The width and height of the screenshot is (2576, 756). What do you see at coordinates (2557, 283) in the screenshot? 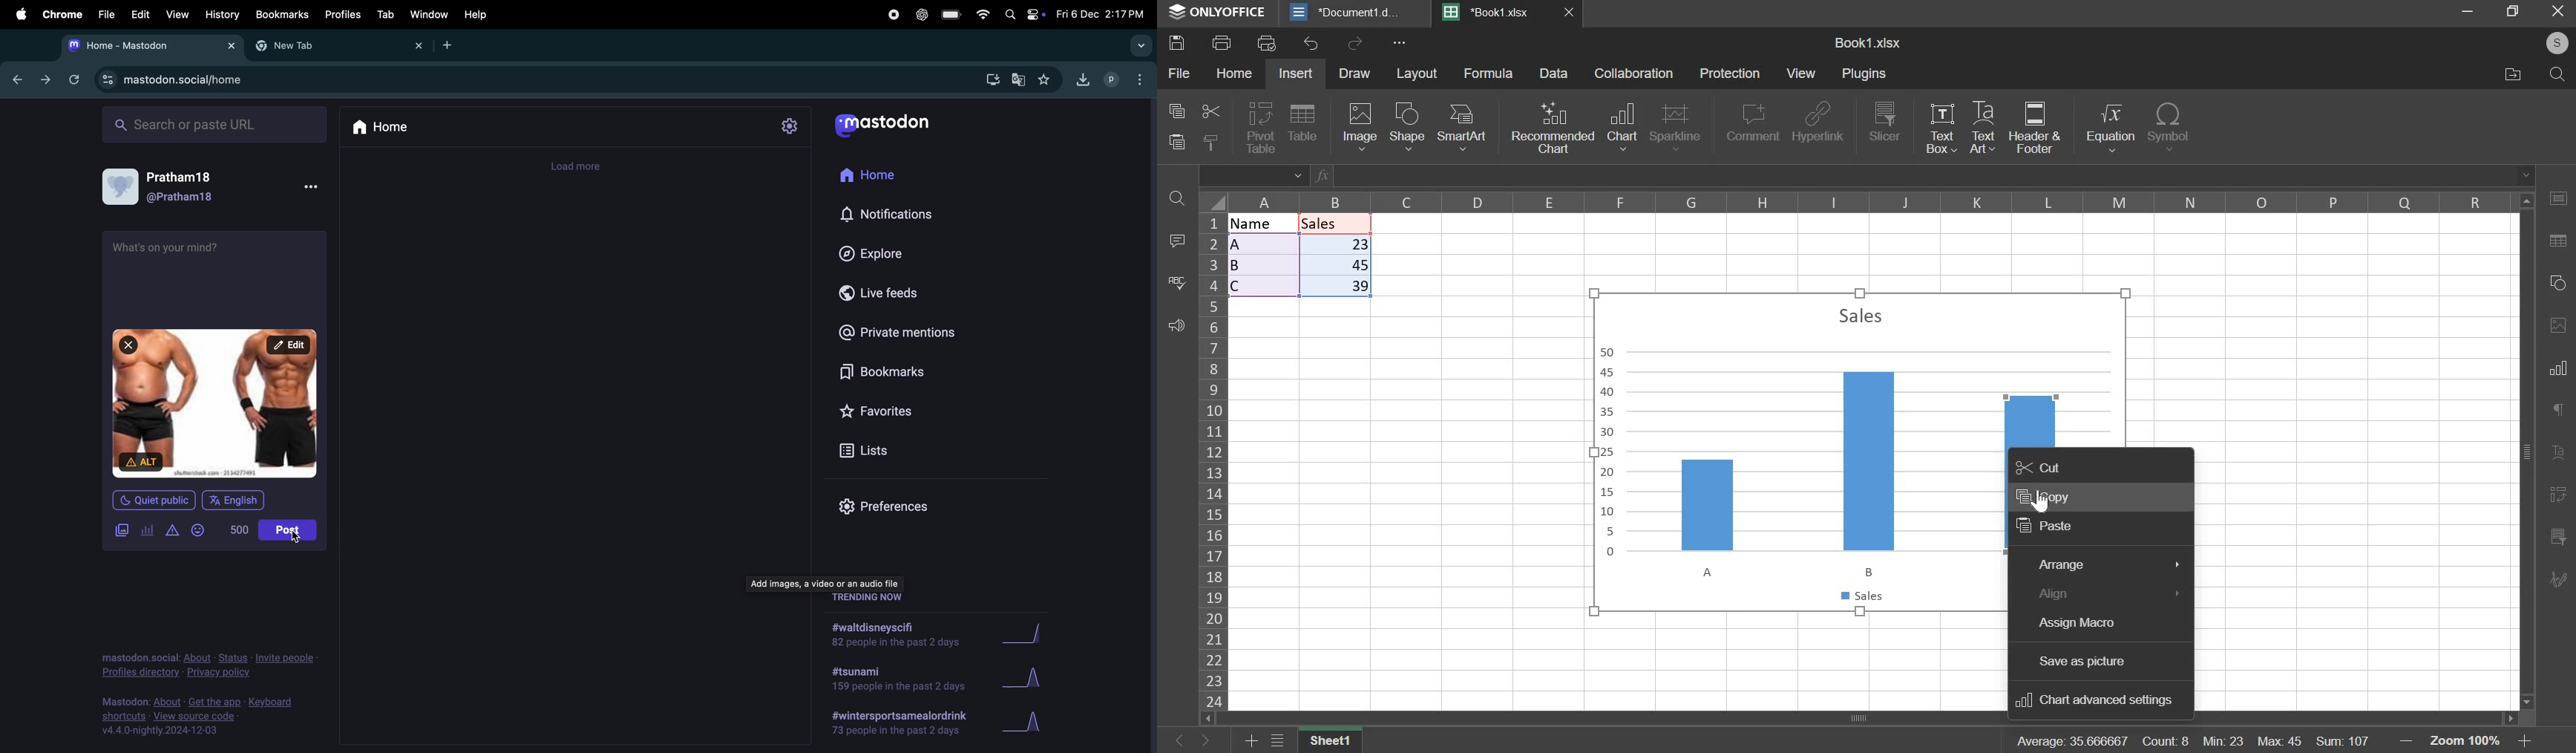
I see `Shape tool` at bounding box center [2557, 283].